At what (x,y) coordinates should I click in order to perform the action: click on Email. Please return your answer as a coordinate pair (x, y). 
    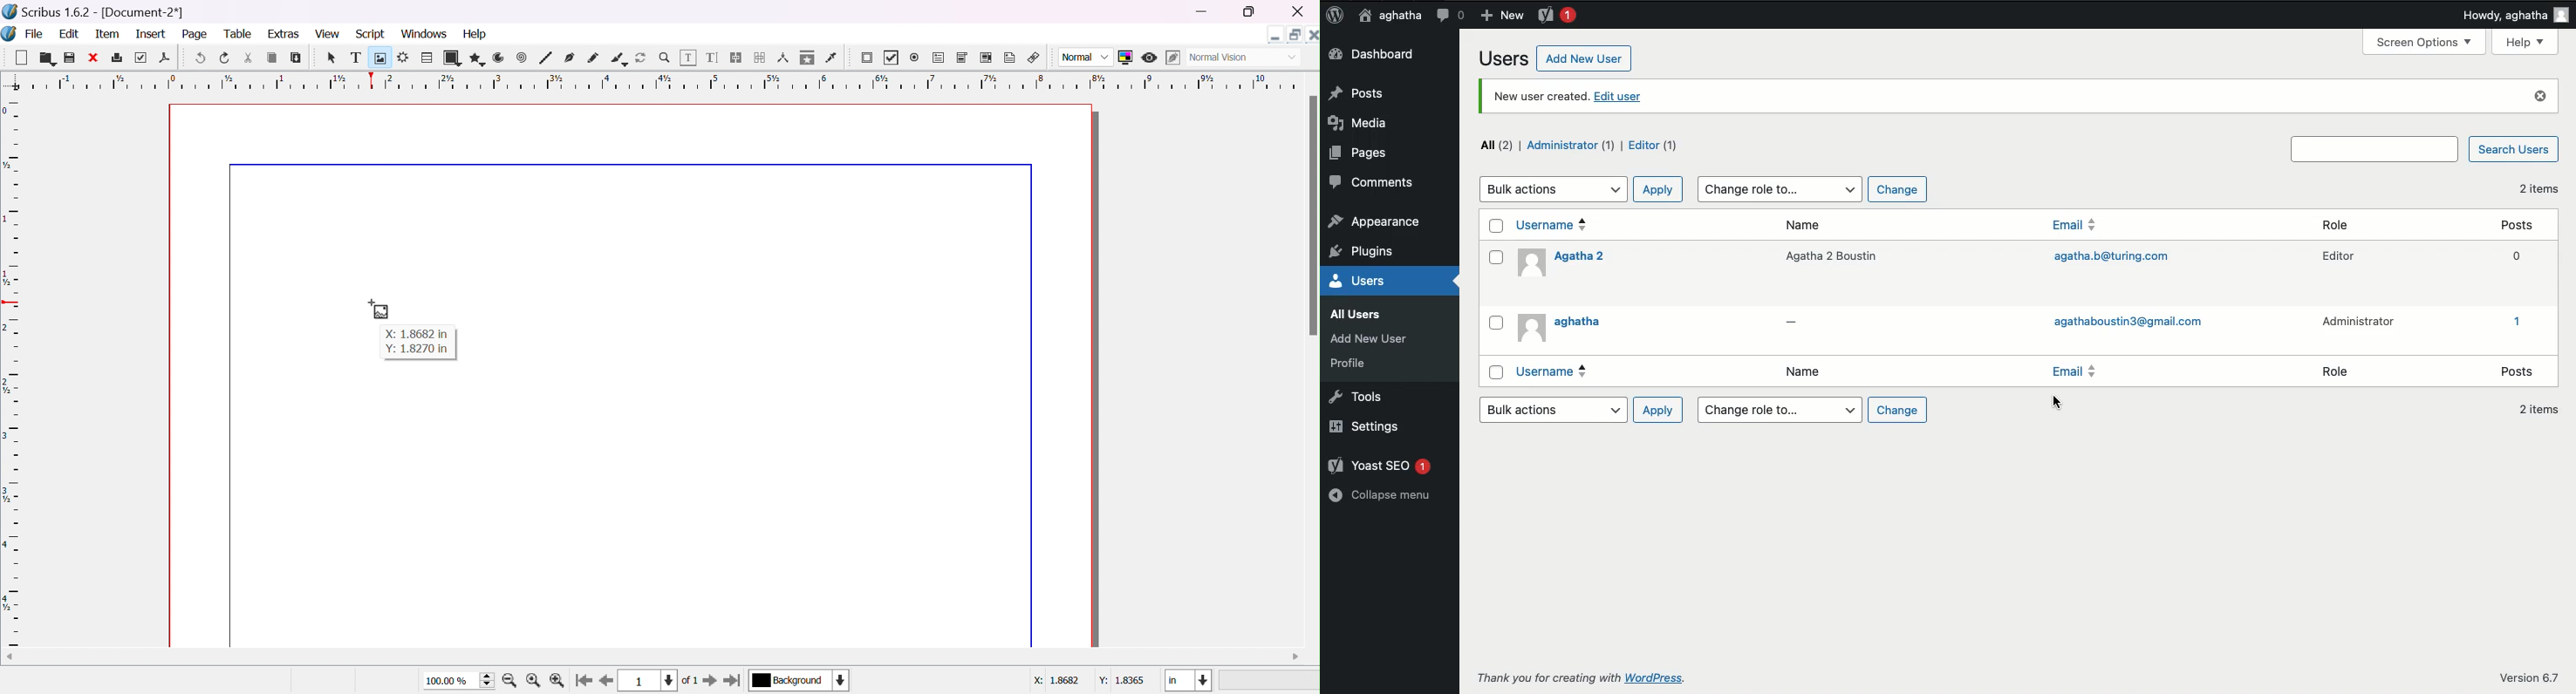
    Looking at the image, I should click on (2074, 373).